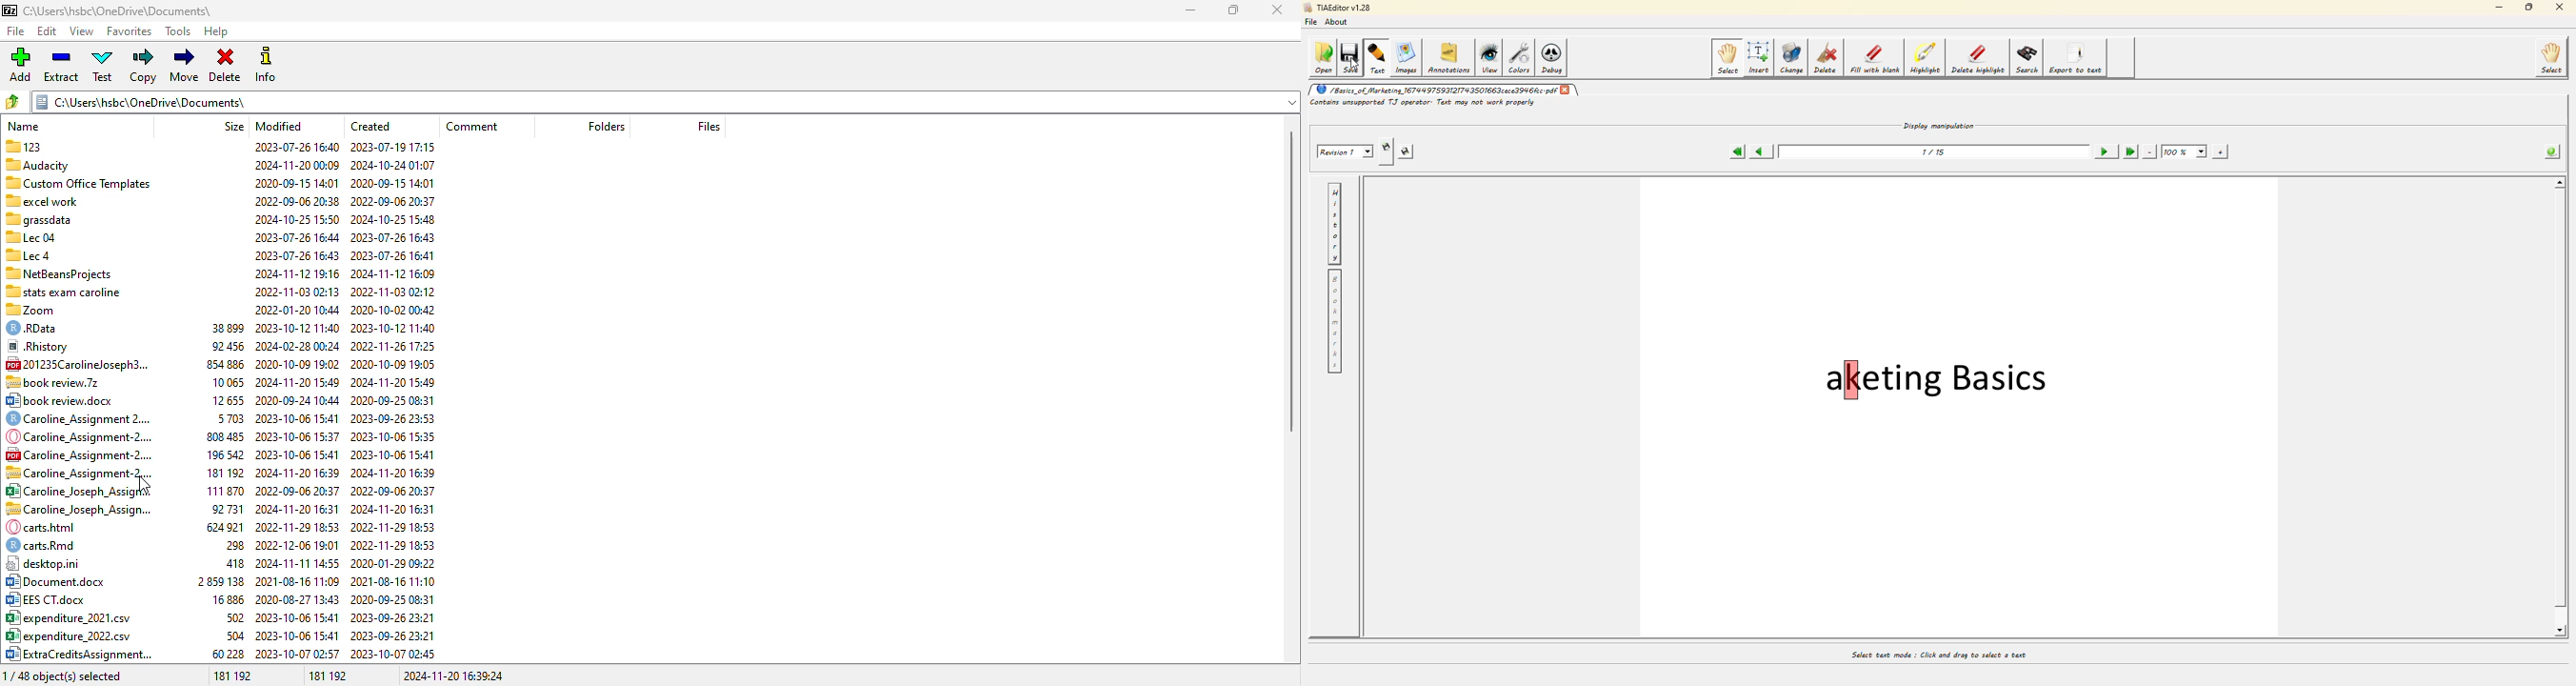 This screenshot has width=2576, height=700. What do you see at coordinates (19, 65) in the screenshot?
I see `add` at bounding box center [19, 65].